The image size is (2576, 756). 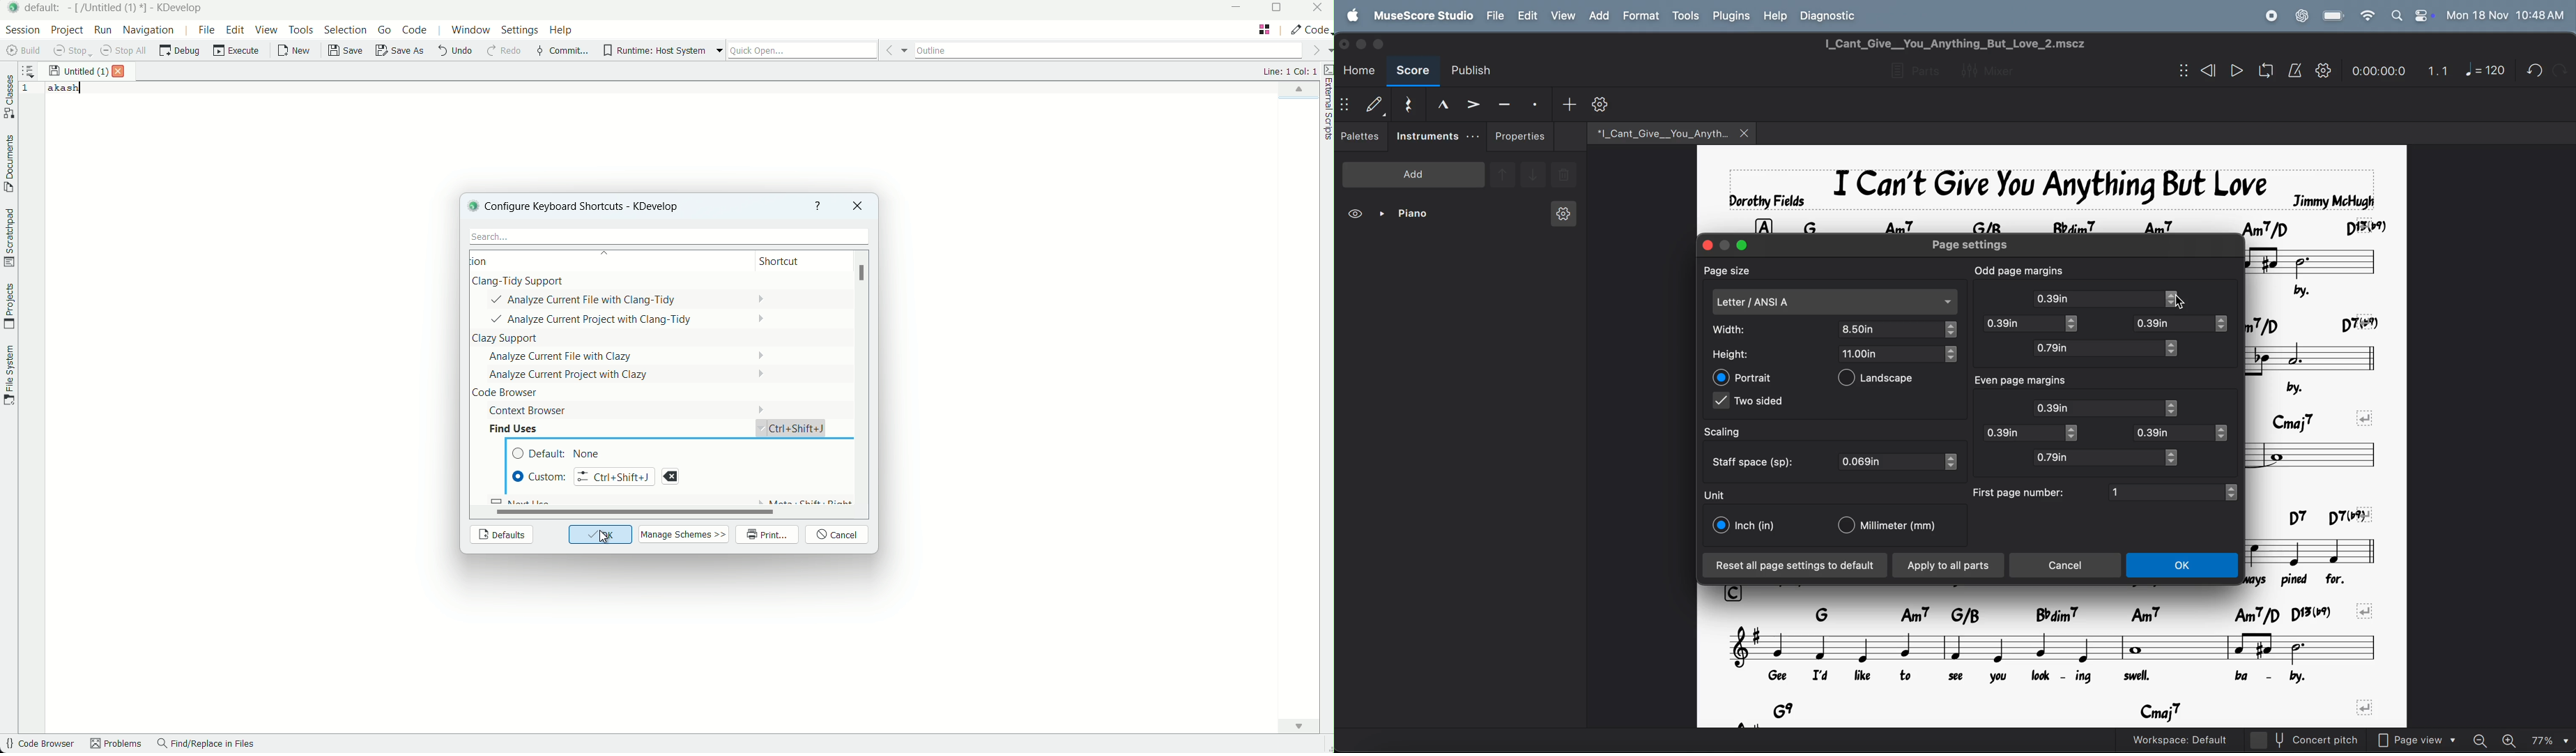 I want to click on lyrics, so click(x=2299, y=388).